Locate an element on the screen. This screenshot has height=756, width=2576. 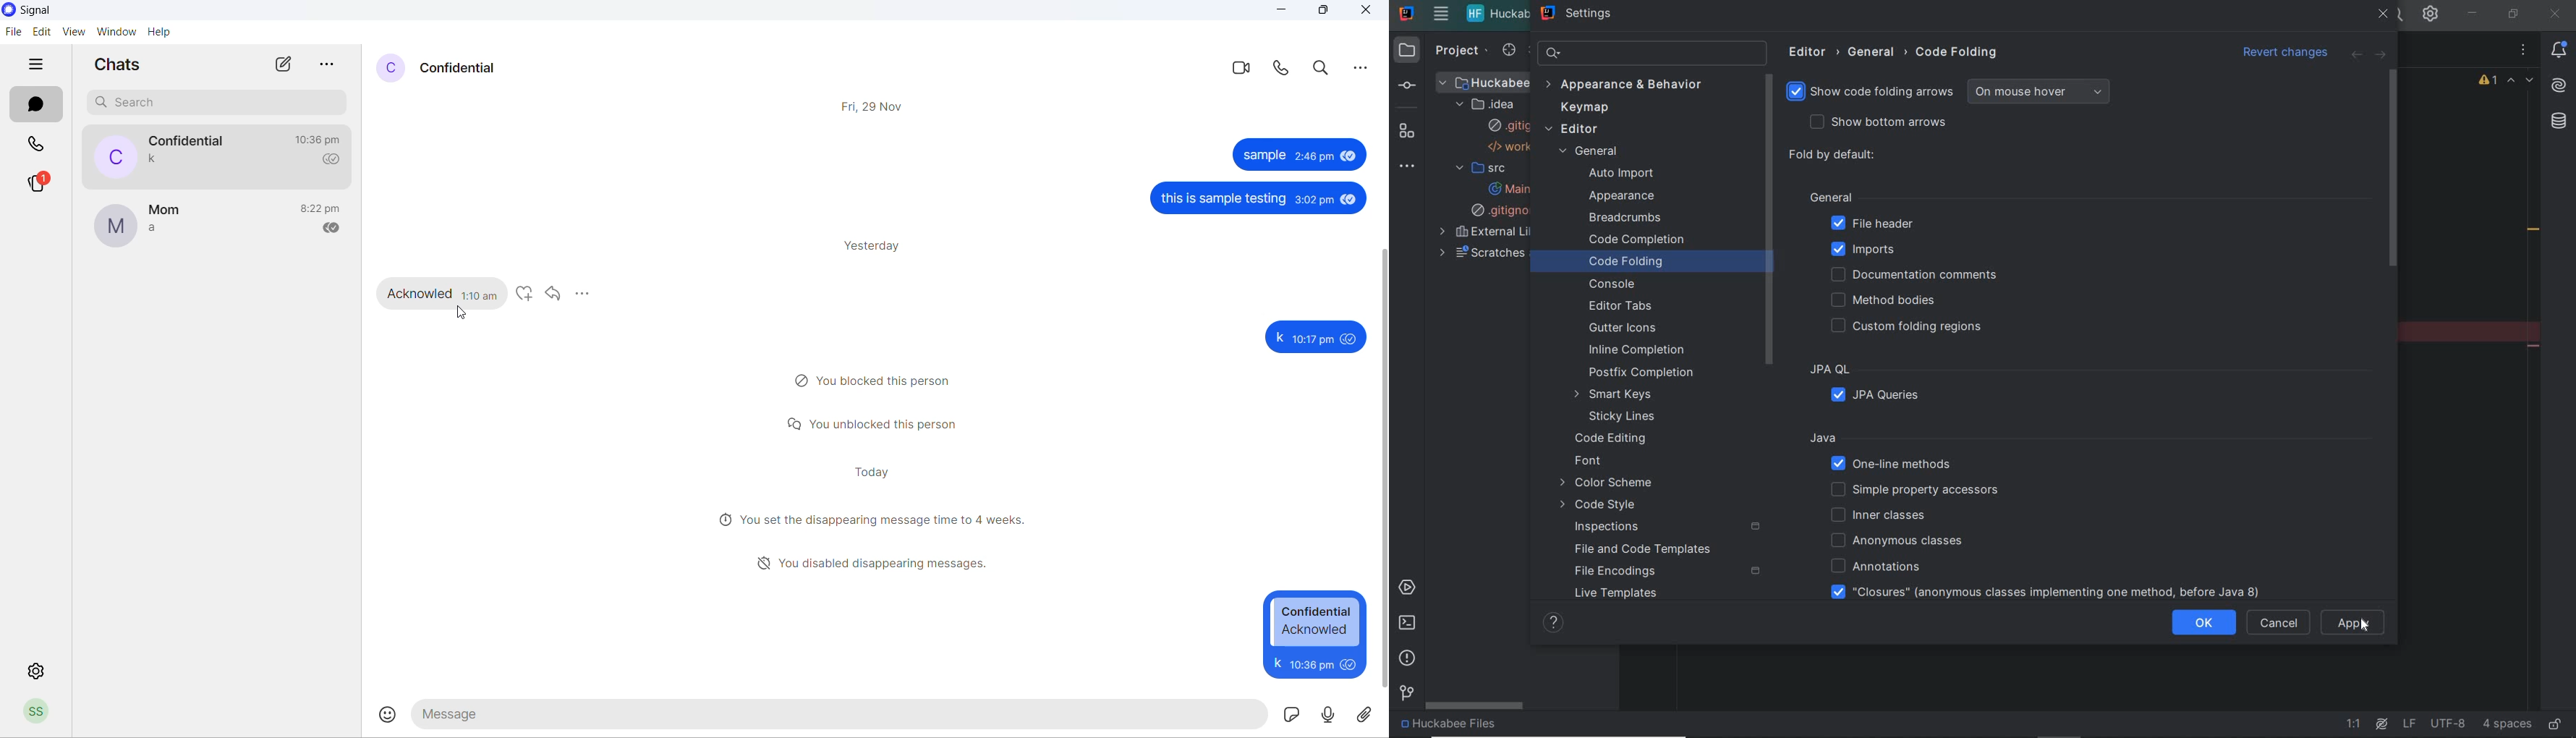
last message time is located at coordinates (323, 207).